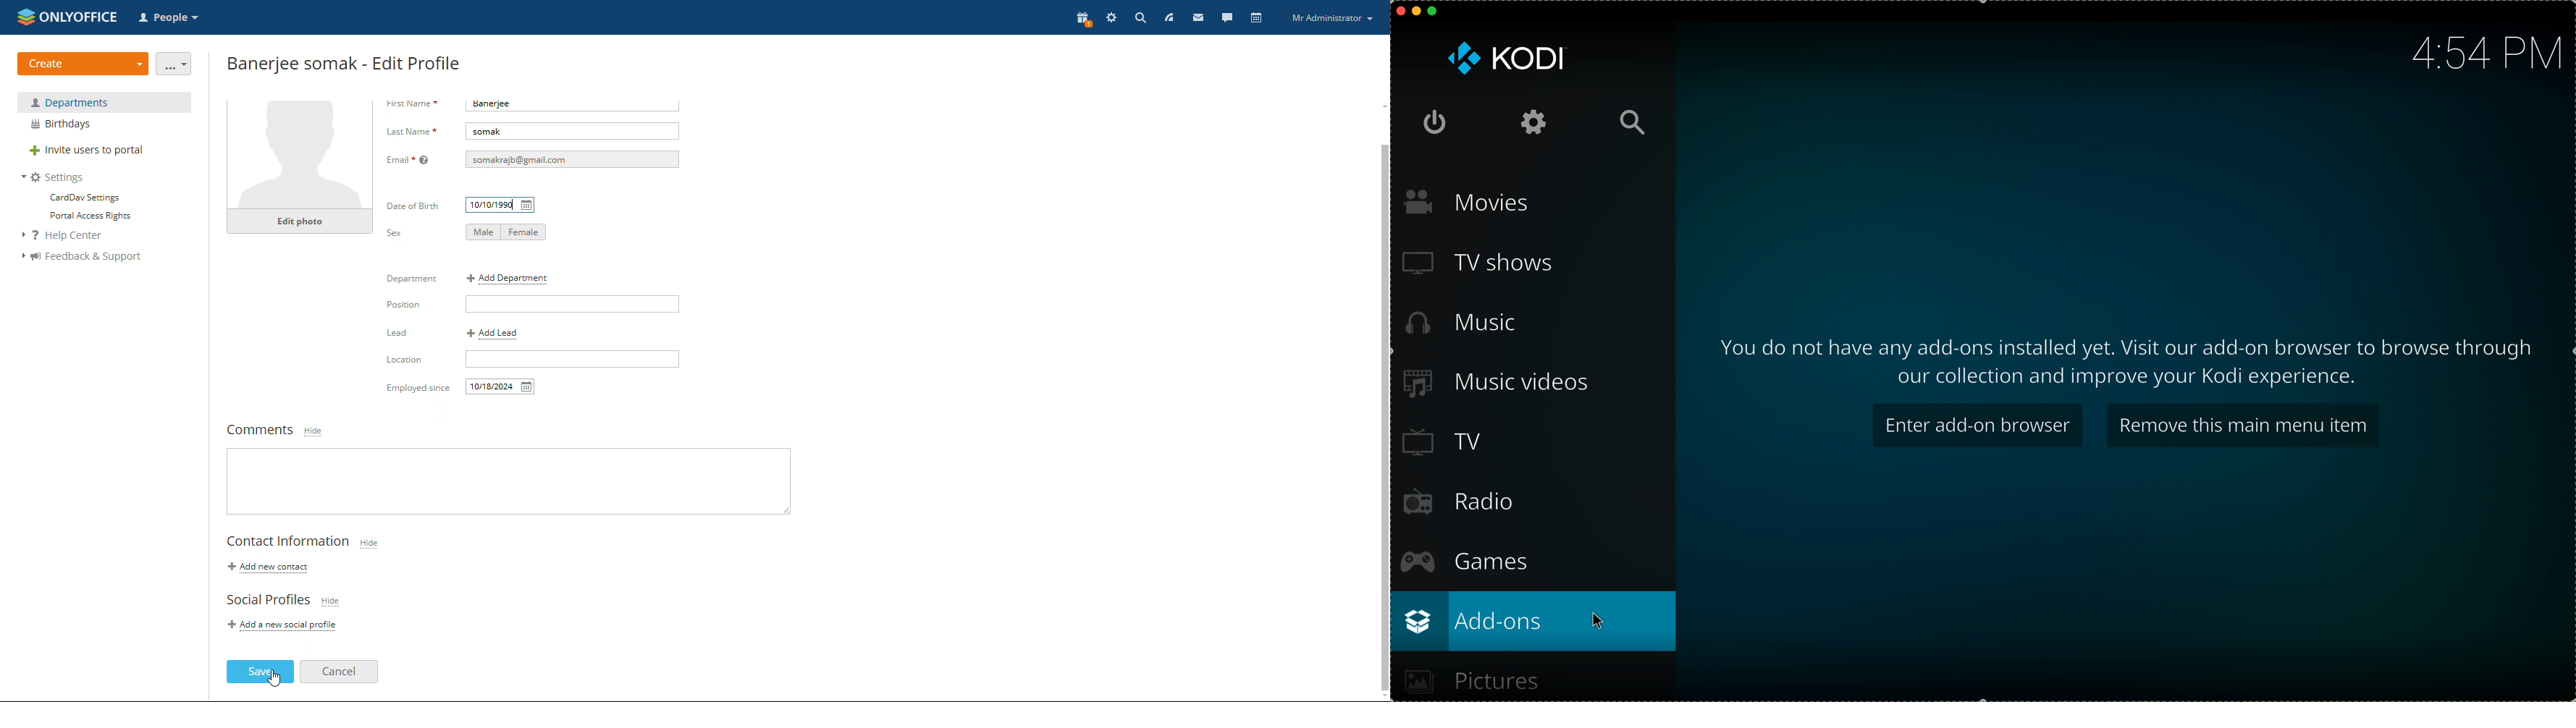  What do you see at coordinates (1460, 322) in the screenshot?
I see `music` at bounding box center [1460, 322].